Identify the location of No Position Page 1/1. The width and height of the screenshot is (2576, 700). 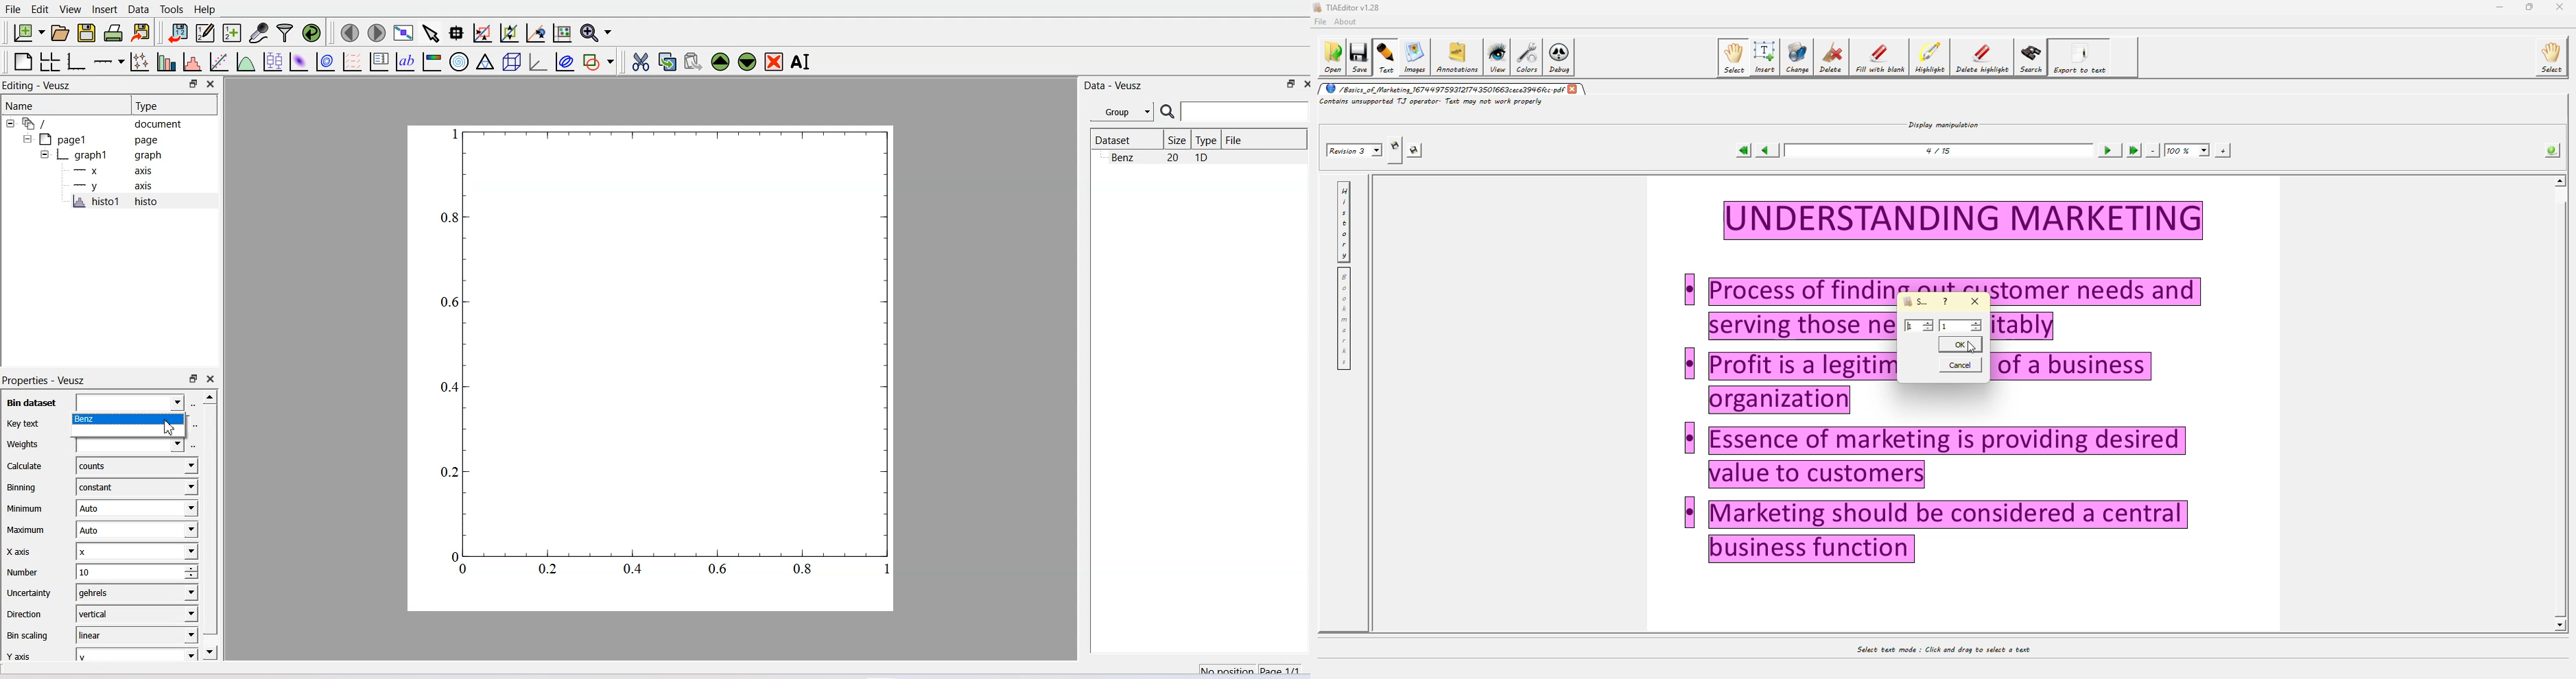
(1249, 668).